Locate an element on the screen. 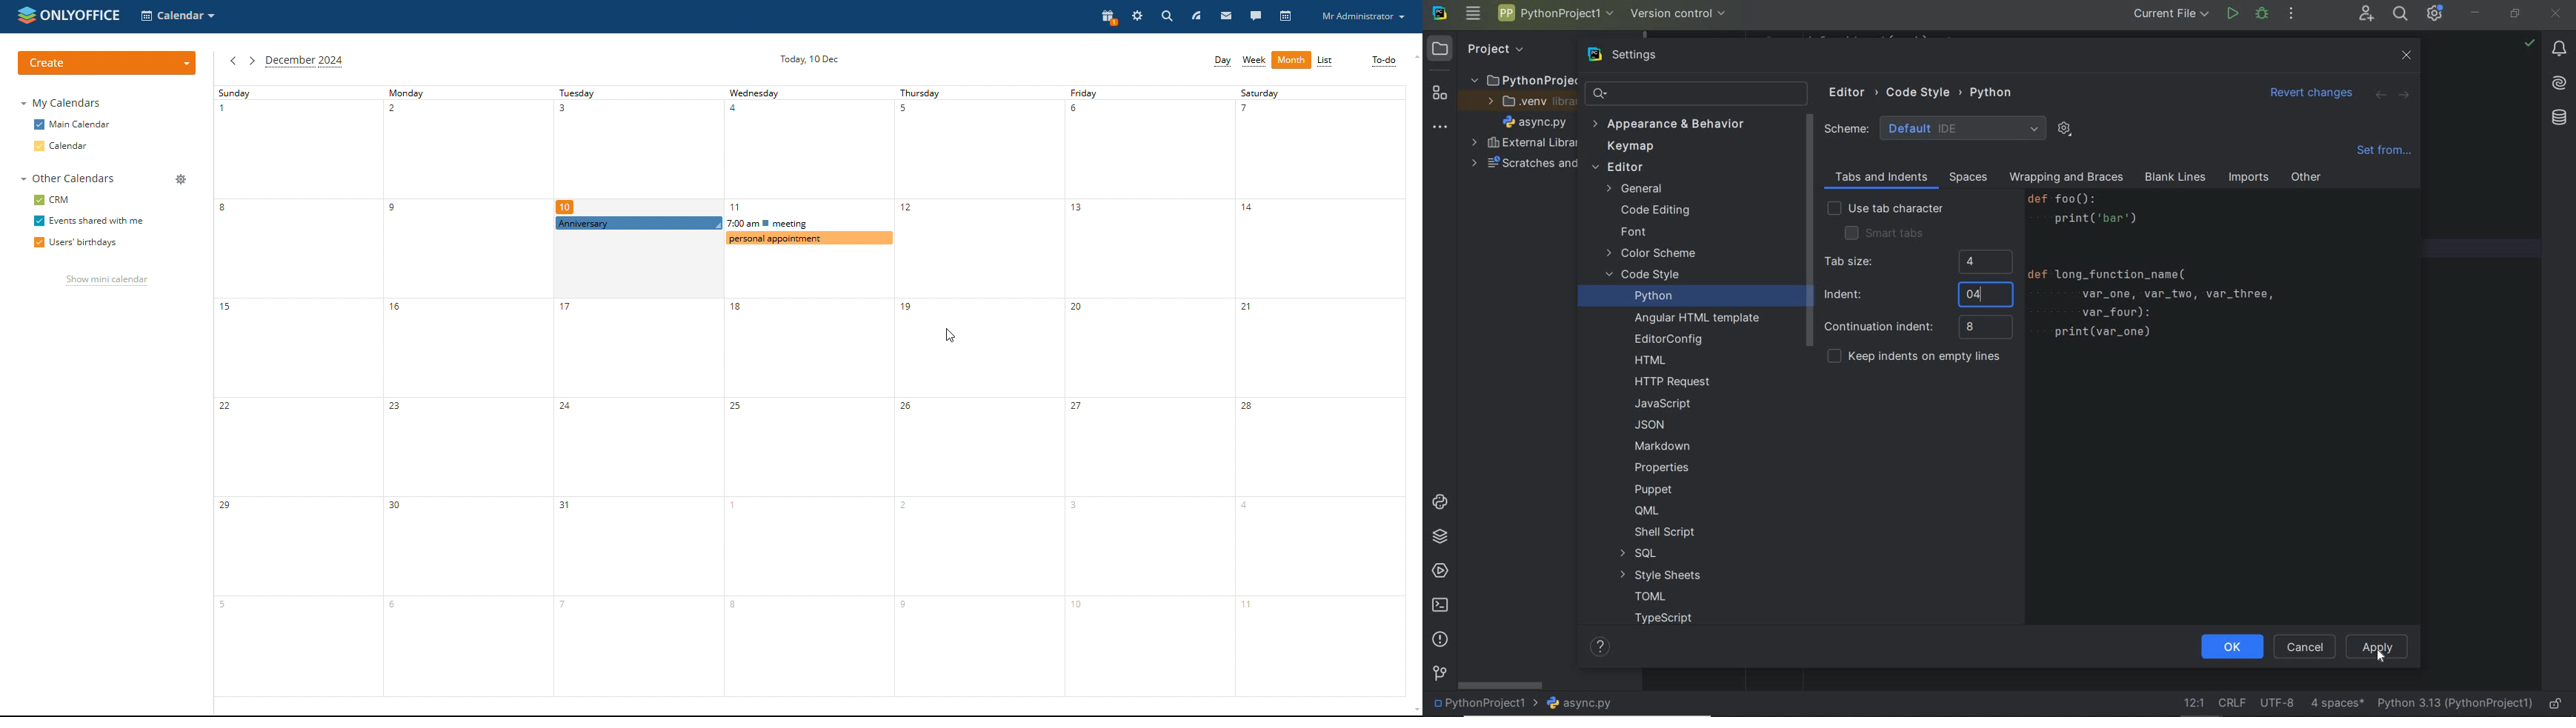 The height and width of the screenshot is (728, 2576). close is located at coordinates (2558, 15).